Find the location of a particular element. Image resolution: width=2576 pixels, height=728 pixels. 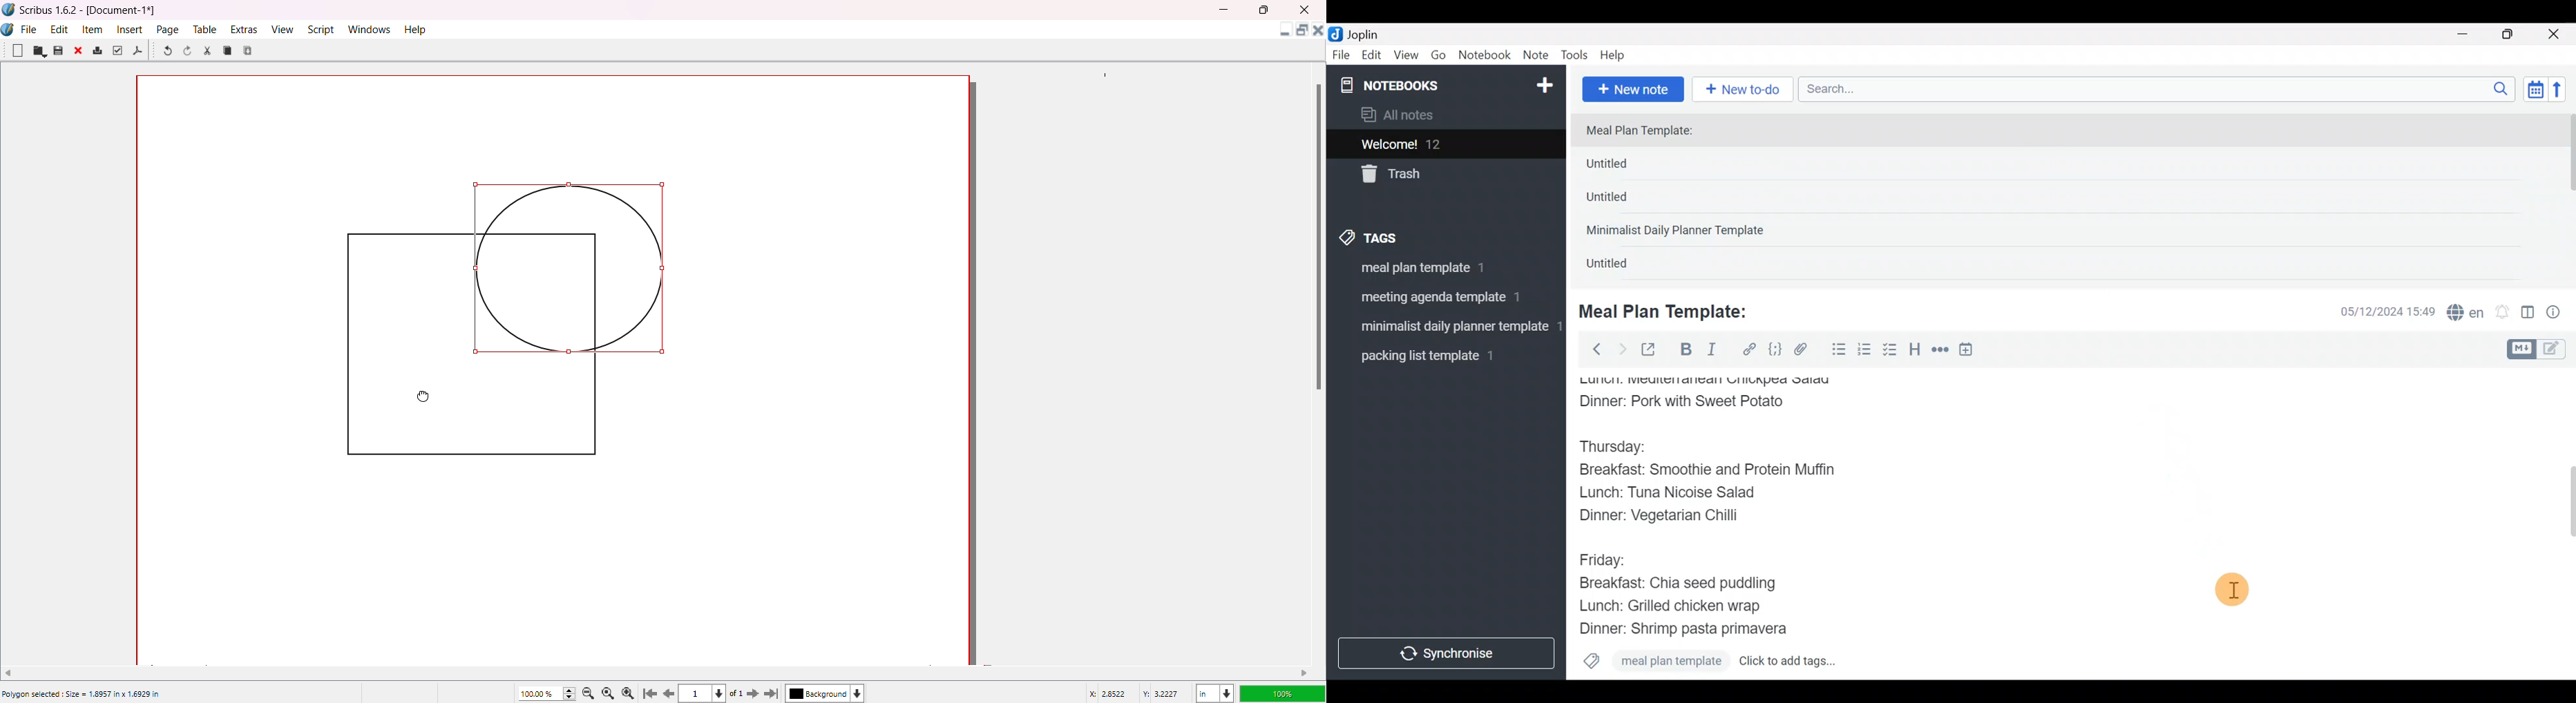

Zoom percentage is located at coordinates (539, 693).